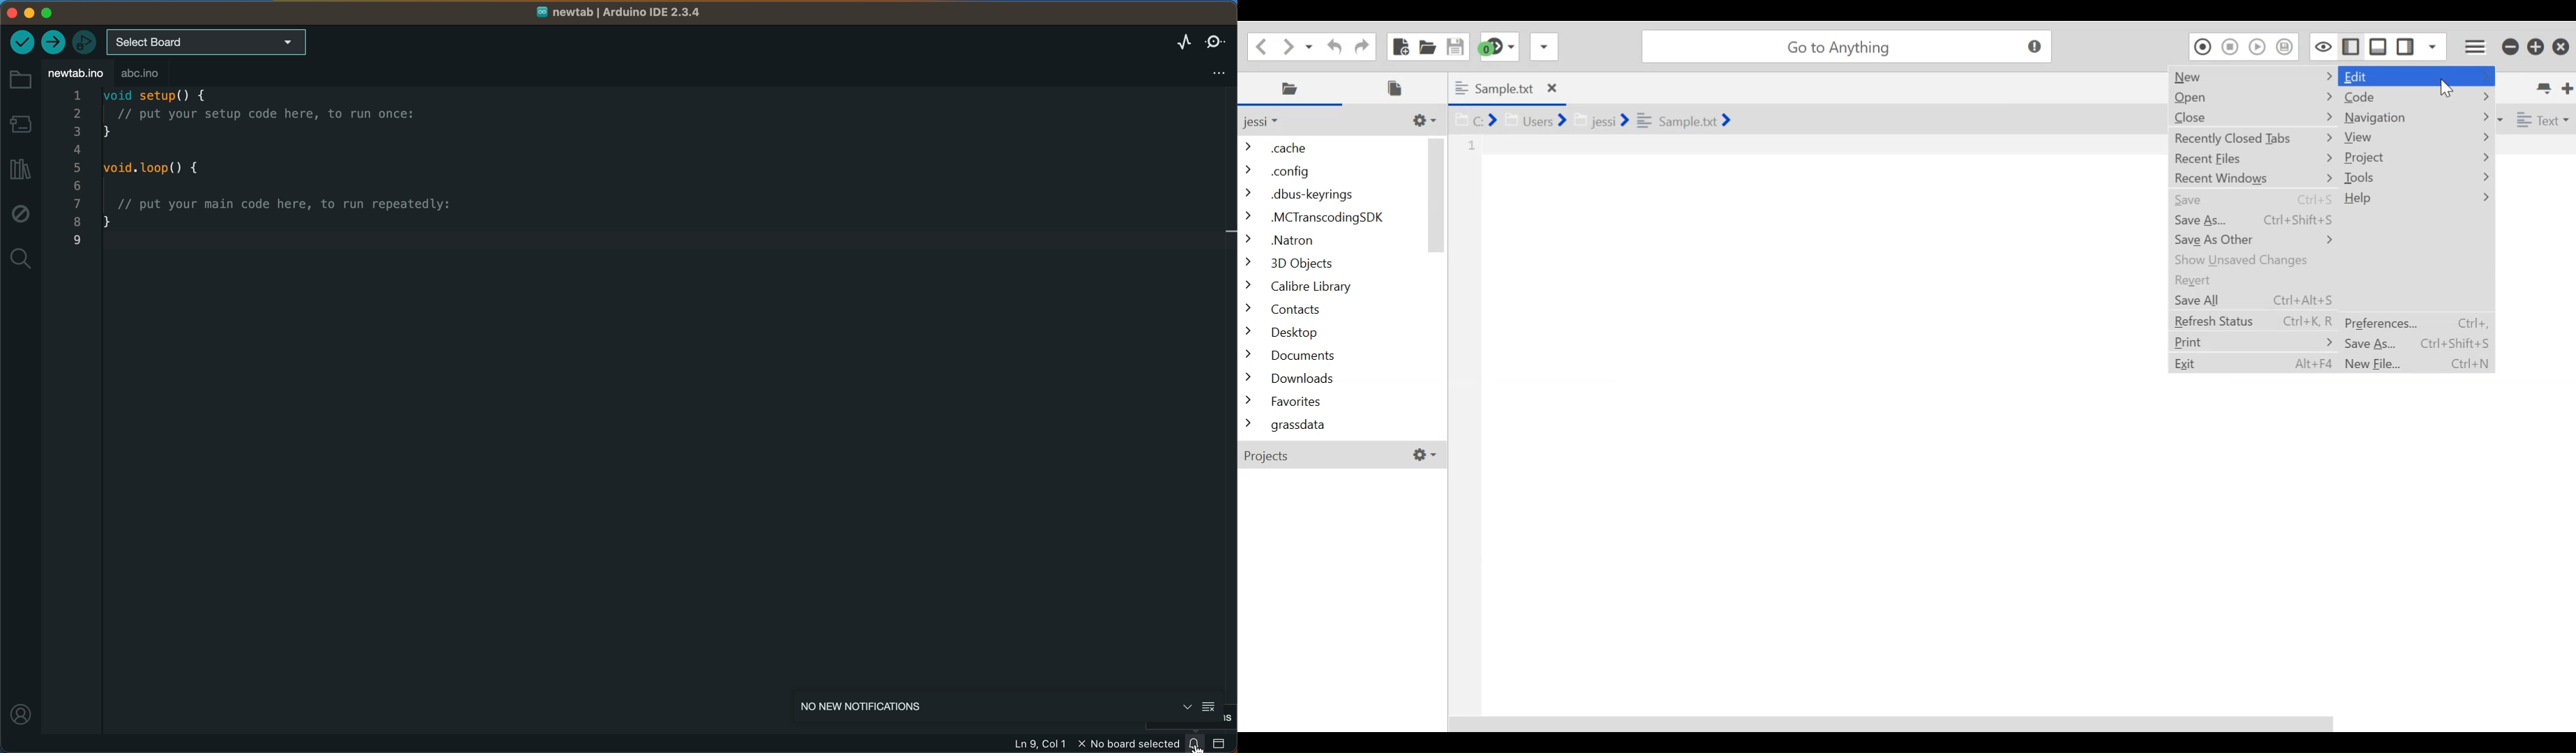 This screenshot has width=2576, height=756. What do you see at coordinates (2252, 117) in the screenshot?
I see `Close` at bounding box center [2252, 117].